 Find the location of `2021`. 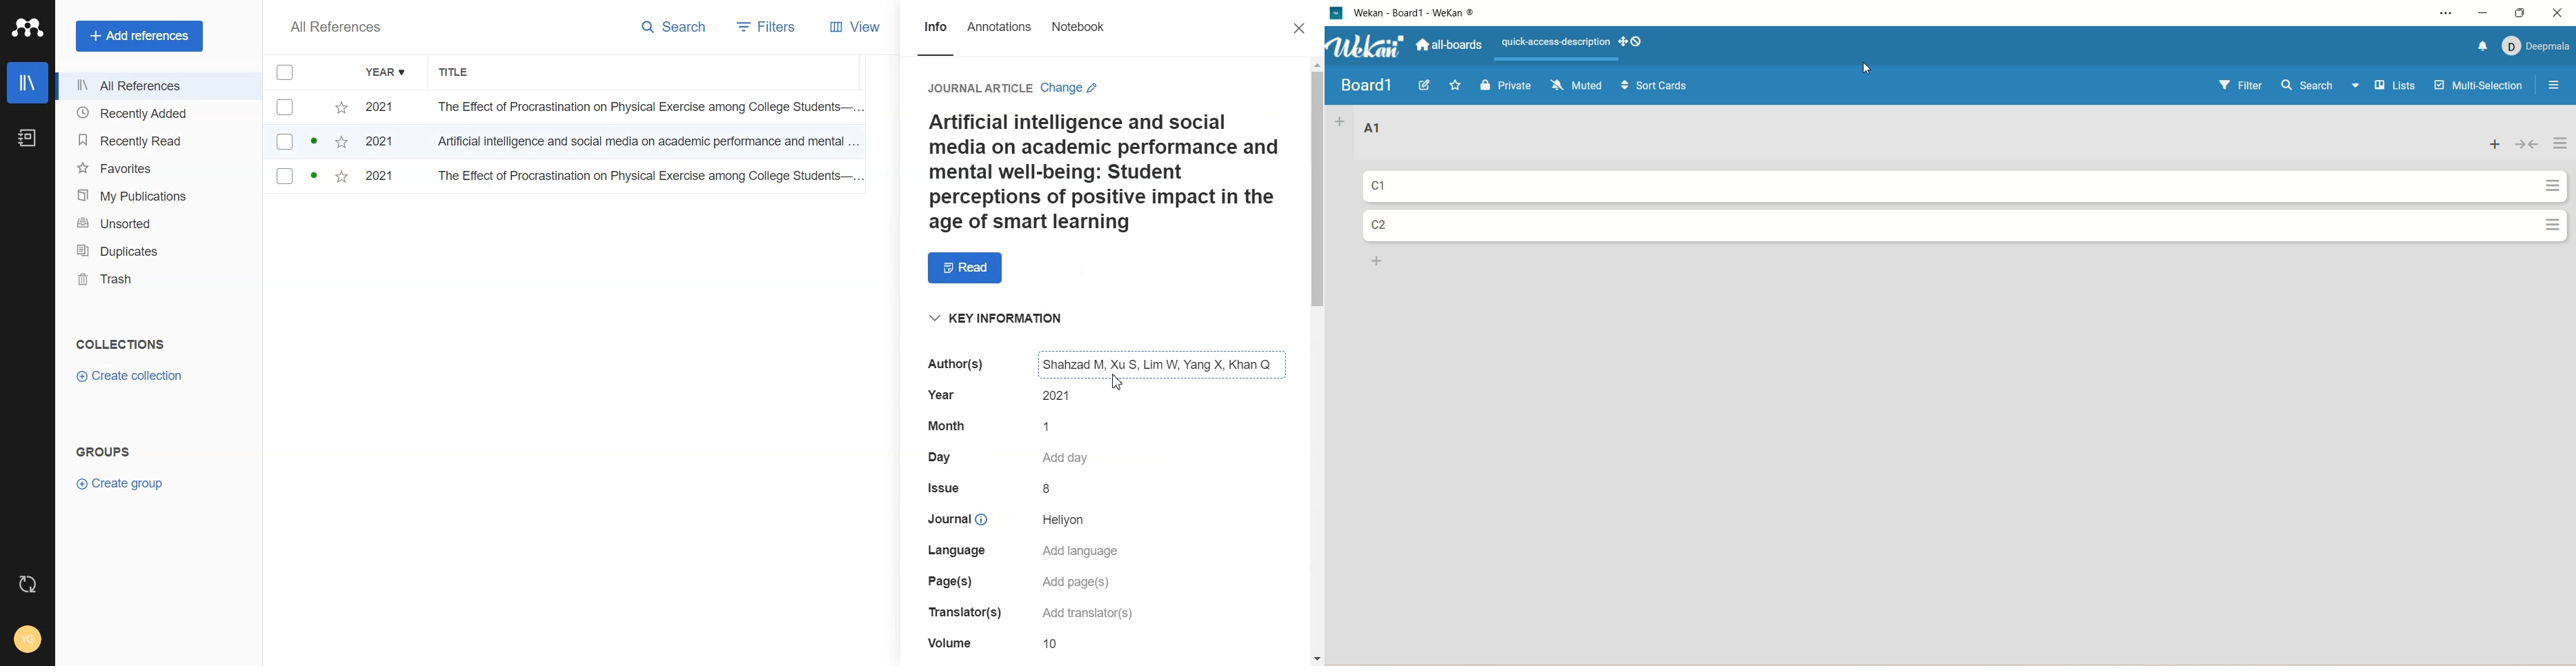

2021 is located at coordinates (385, 178).